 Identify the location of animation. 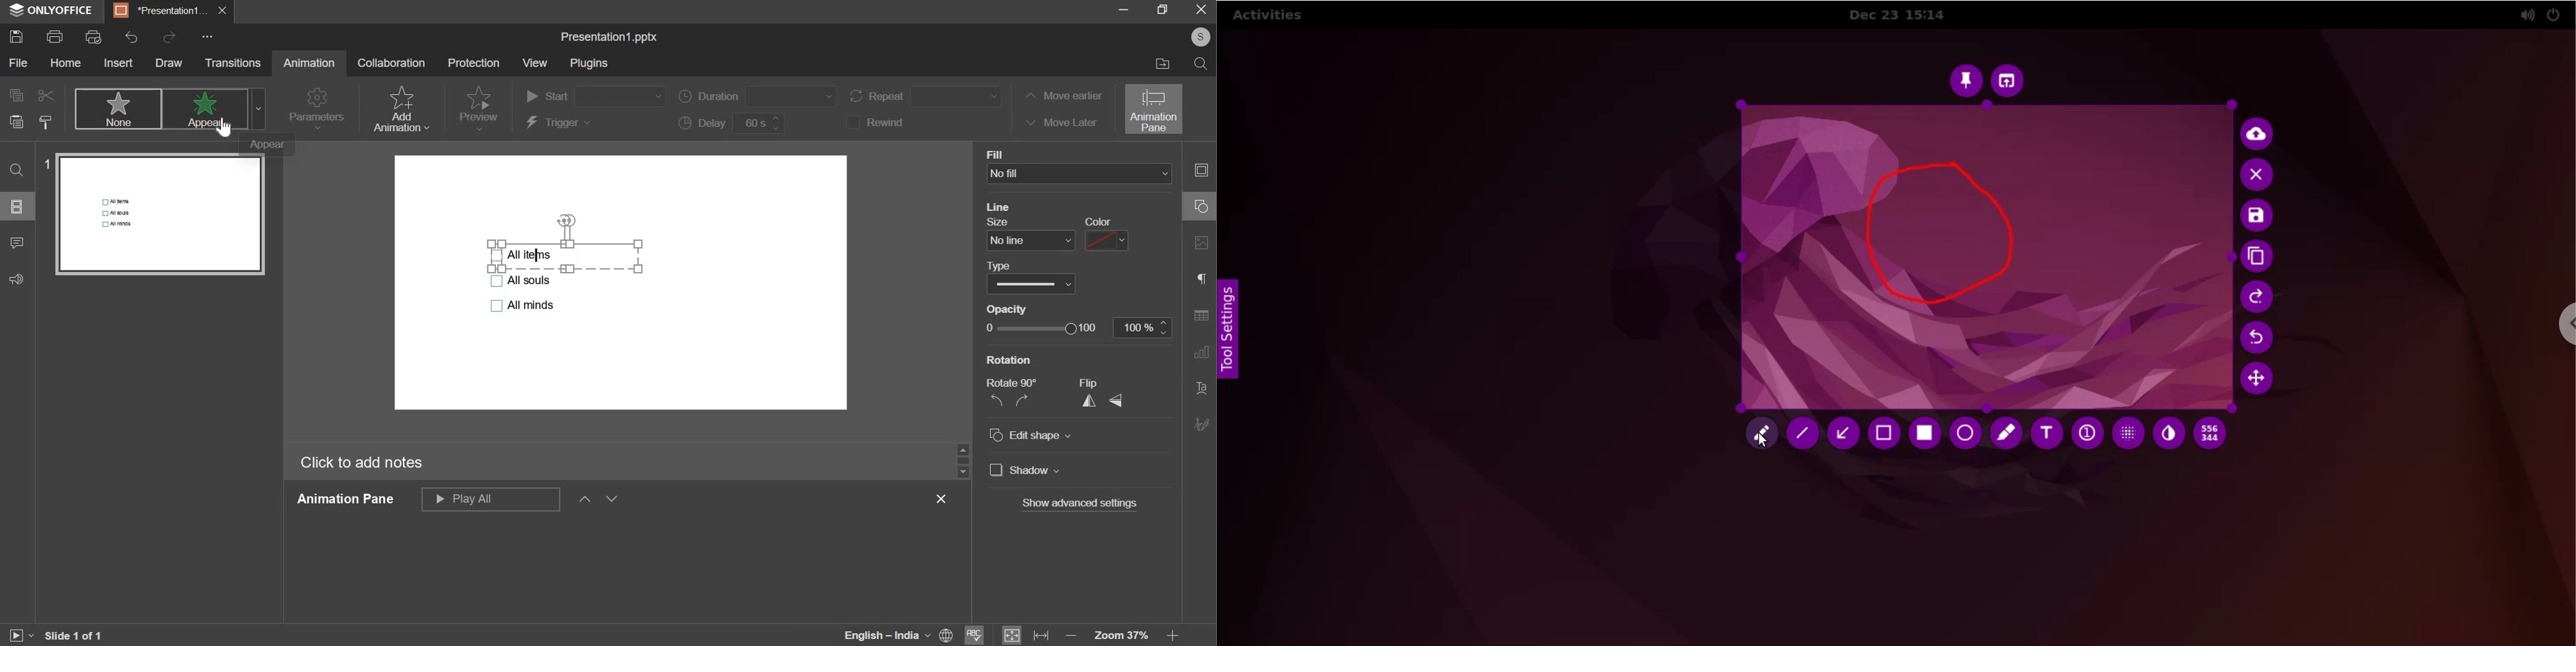
(309, 62).